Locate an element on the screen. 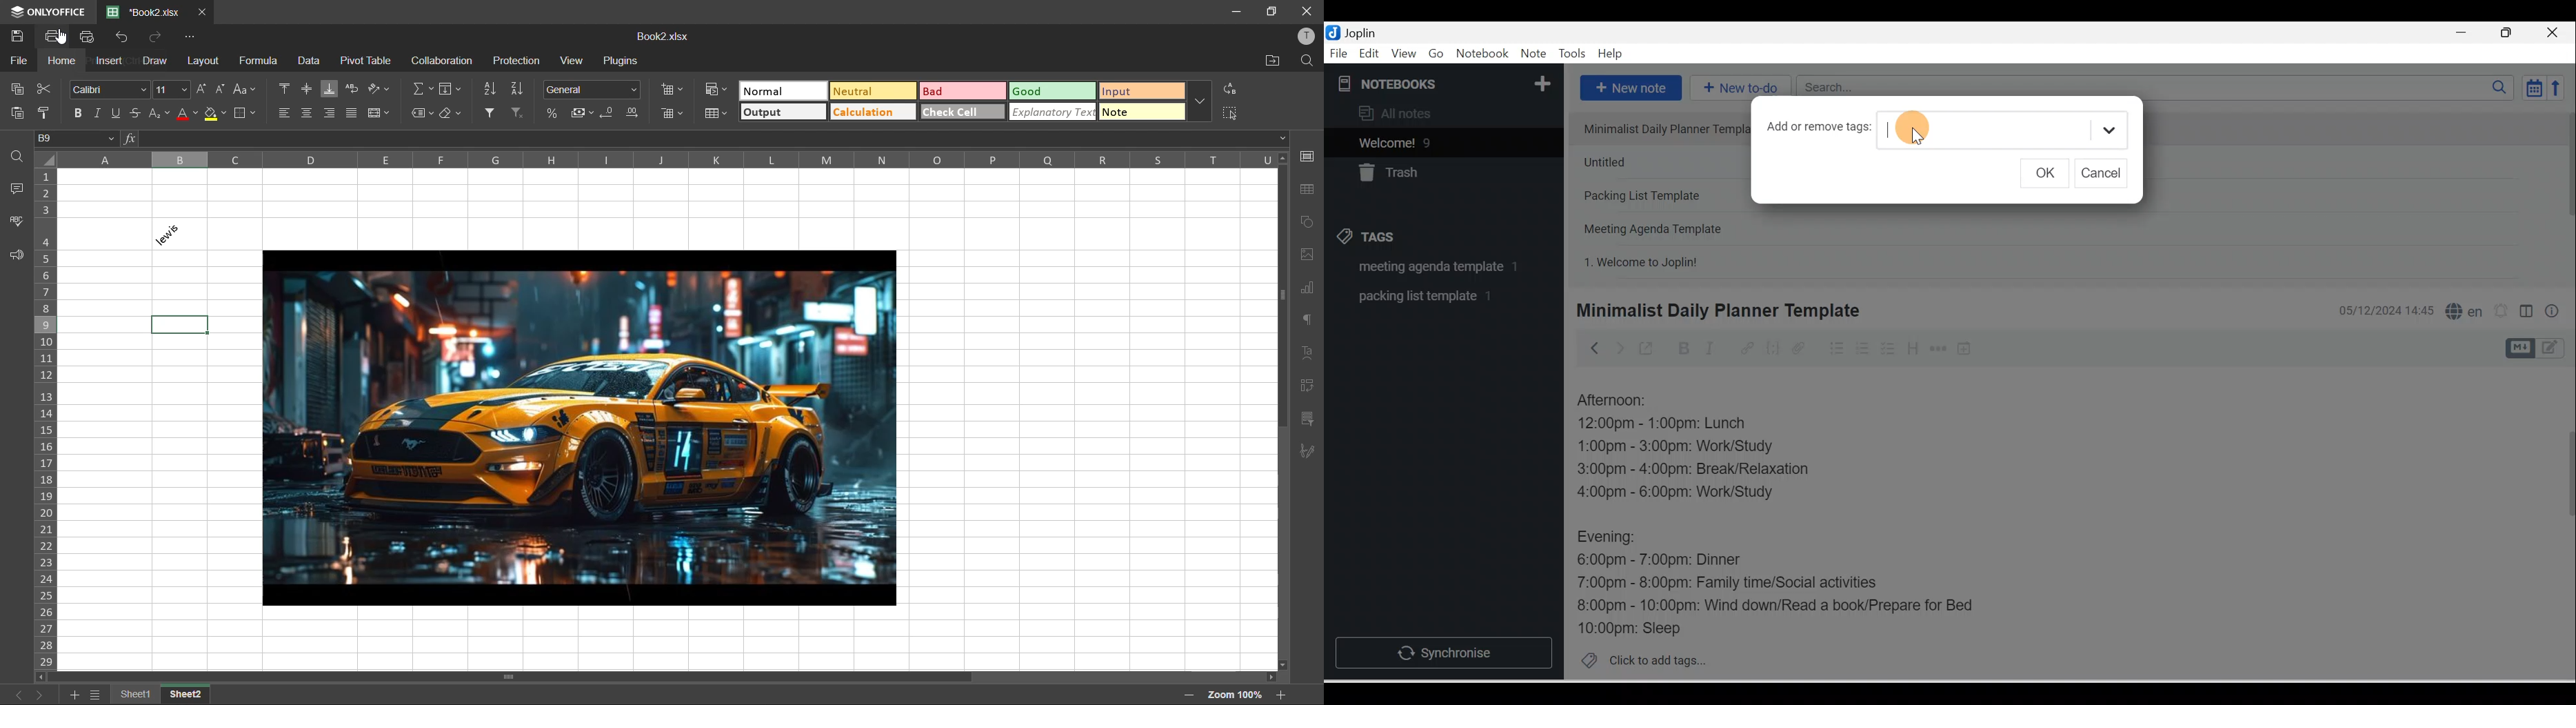 The image size is (2576, 728). 8:00pm - 10:00pm: Wind down/Read a book/Prepare for Bed is located at coordinates (1776, 606).